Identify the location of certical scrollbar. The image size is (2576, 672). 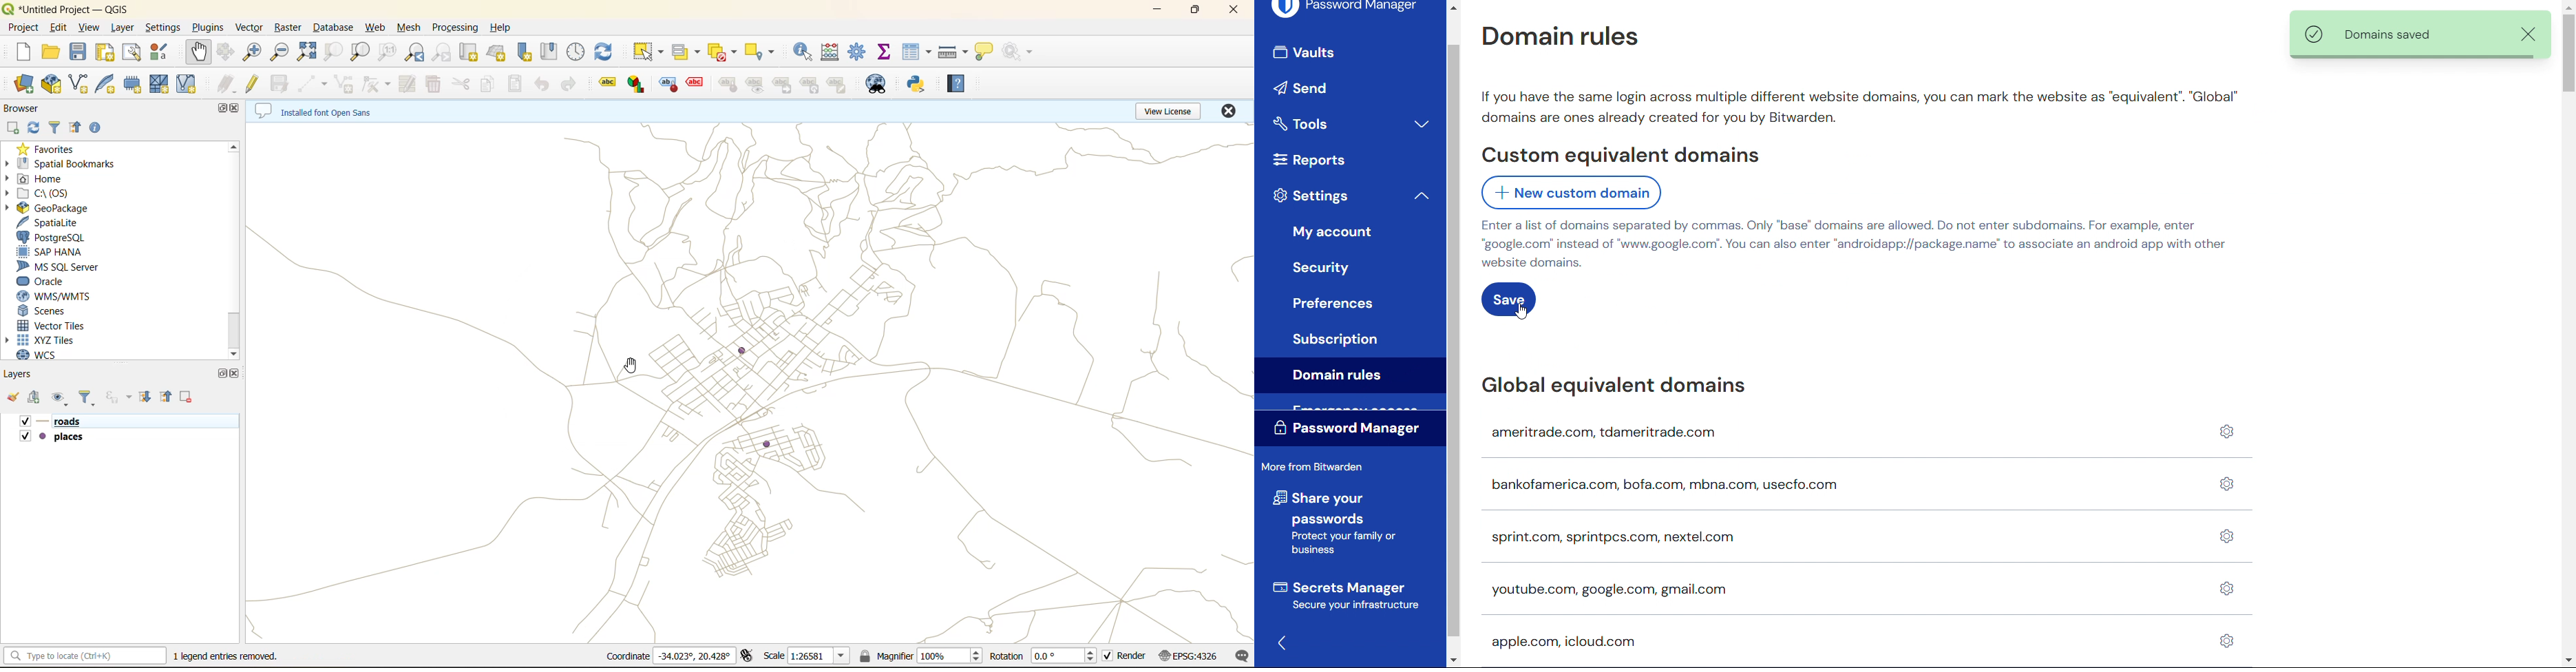
(2568, 52).